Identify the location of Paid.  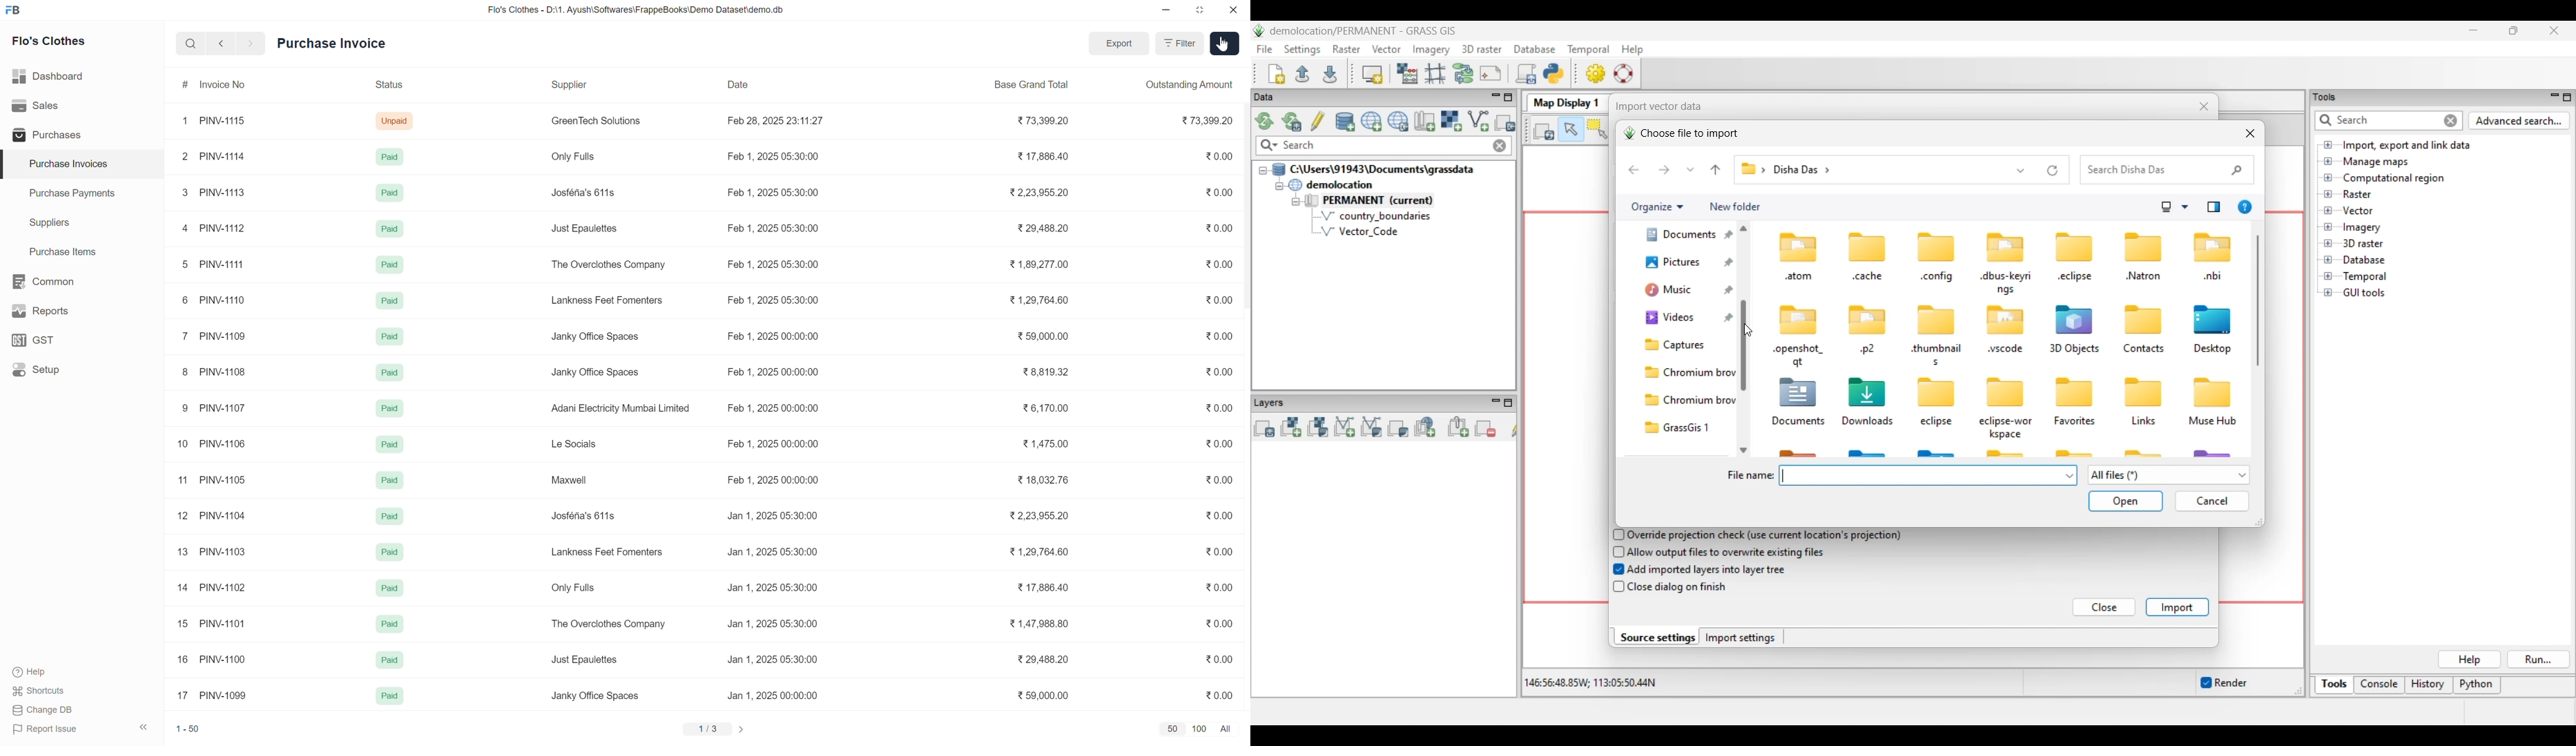
(386, 194).